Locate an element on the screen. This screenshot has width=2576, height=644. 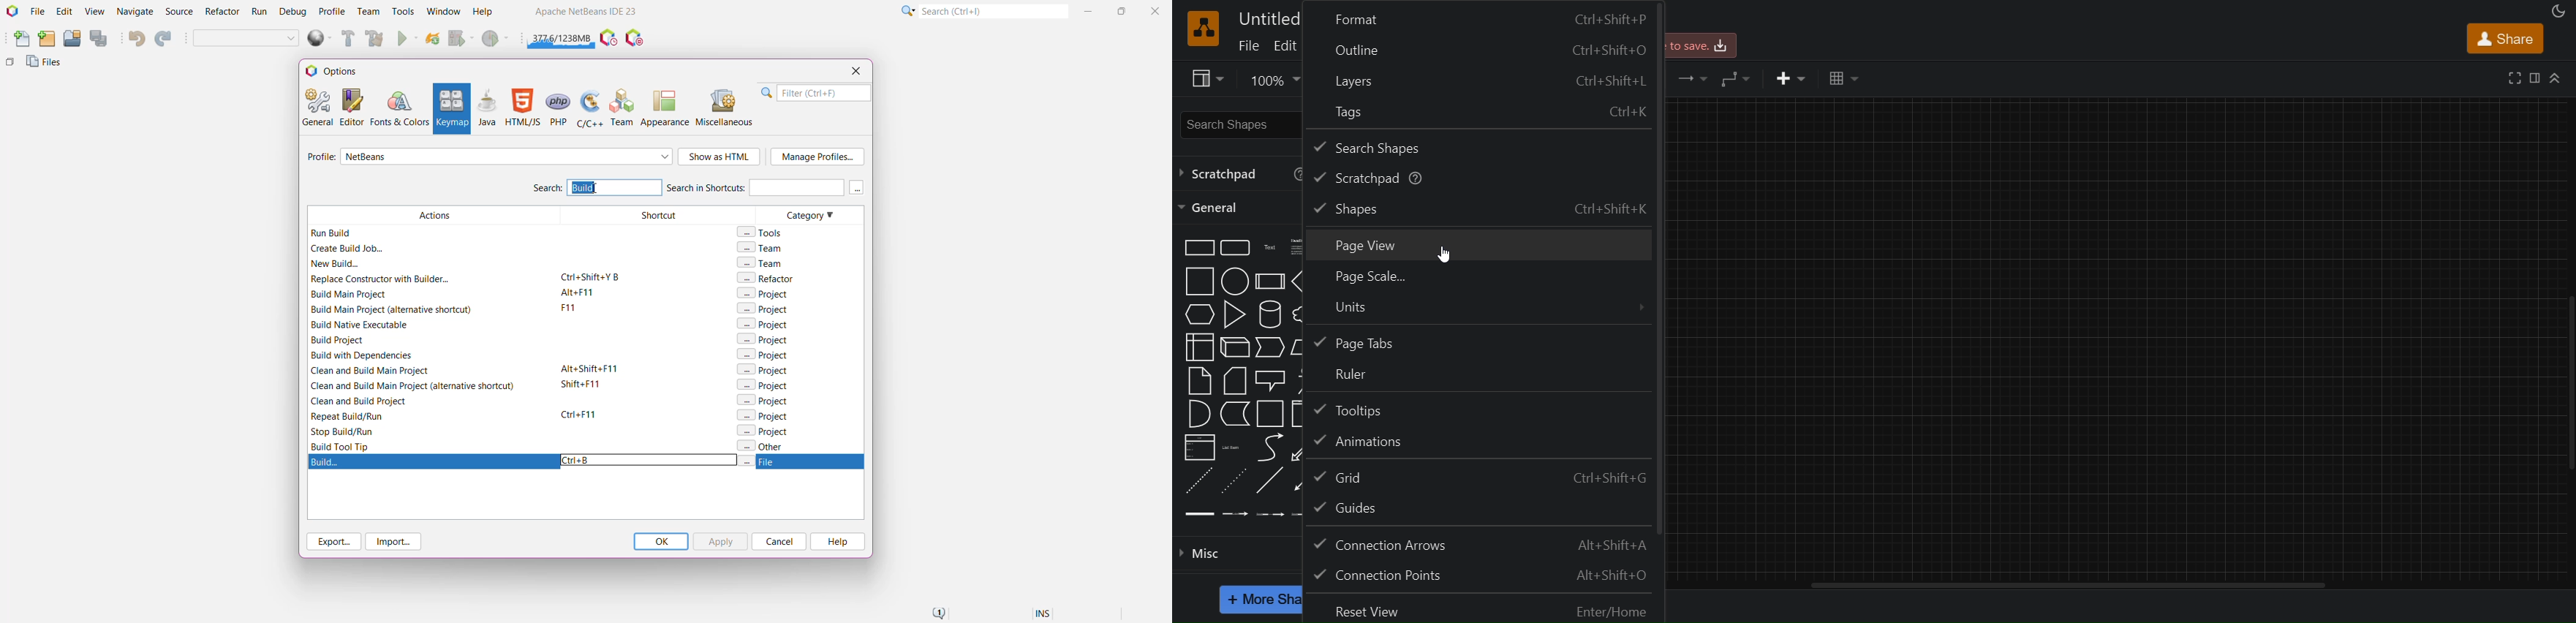
ruler is located at coordinates (1481, 374).